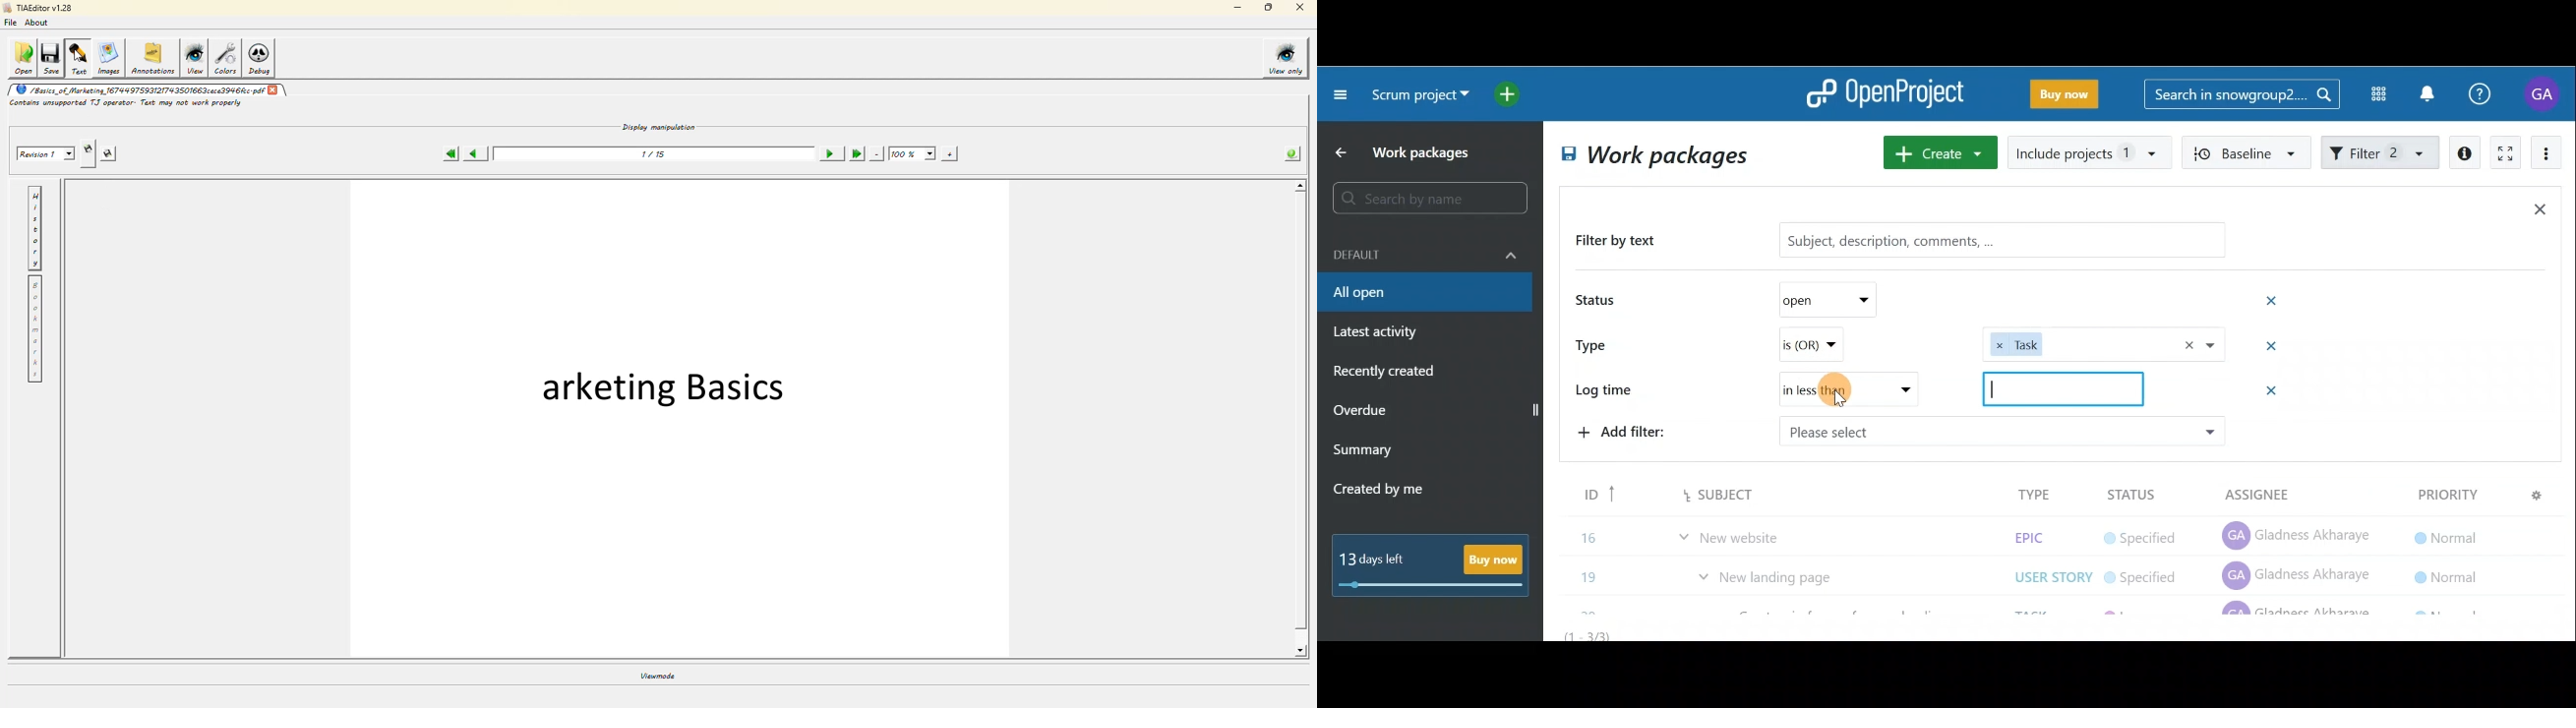 Image resolution: width=2576 pixels, height=728 pixels. I want to click on Status, so click(1598, 302).